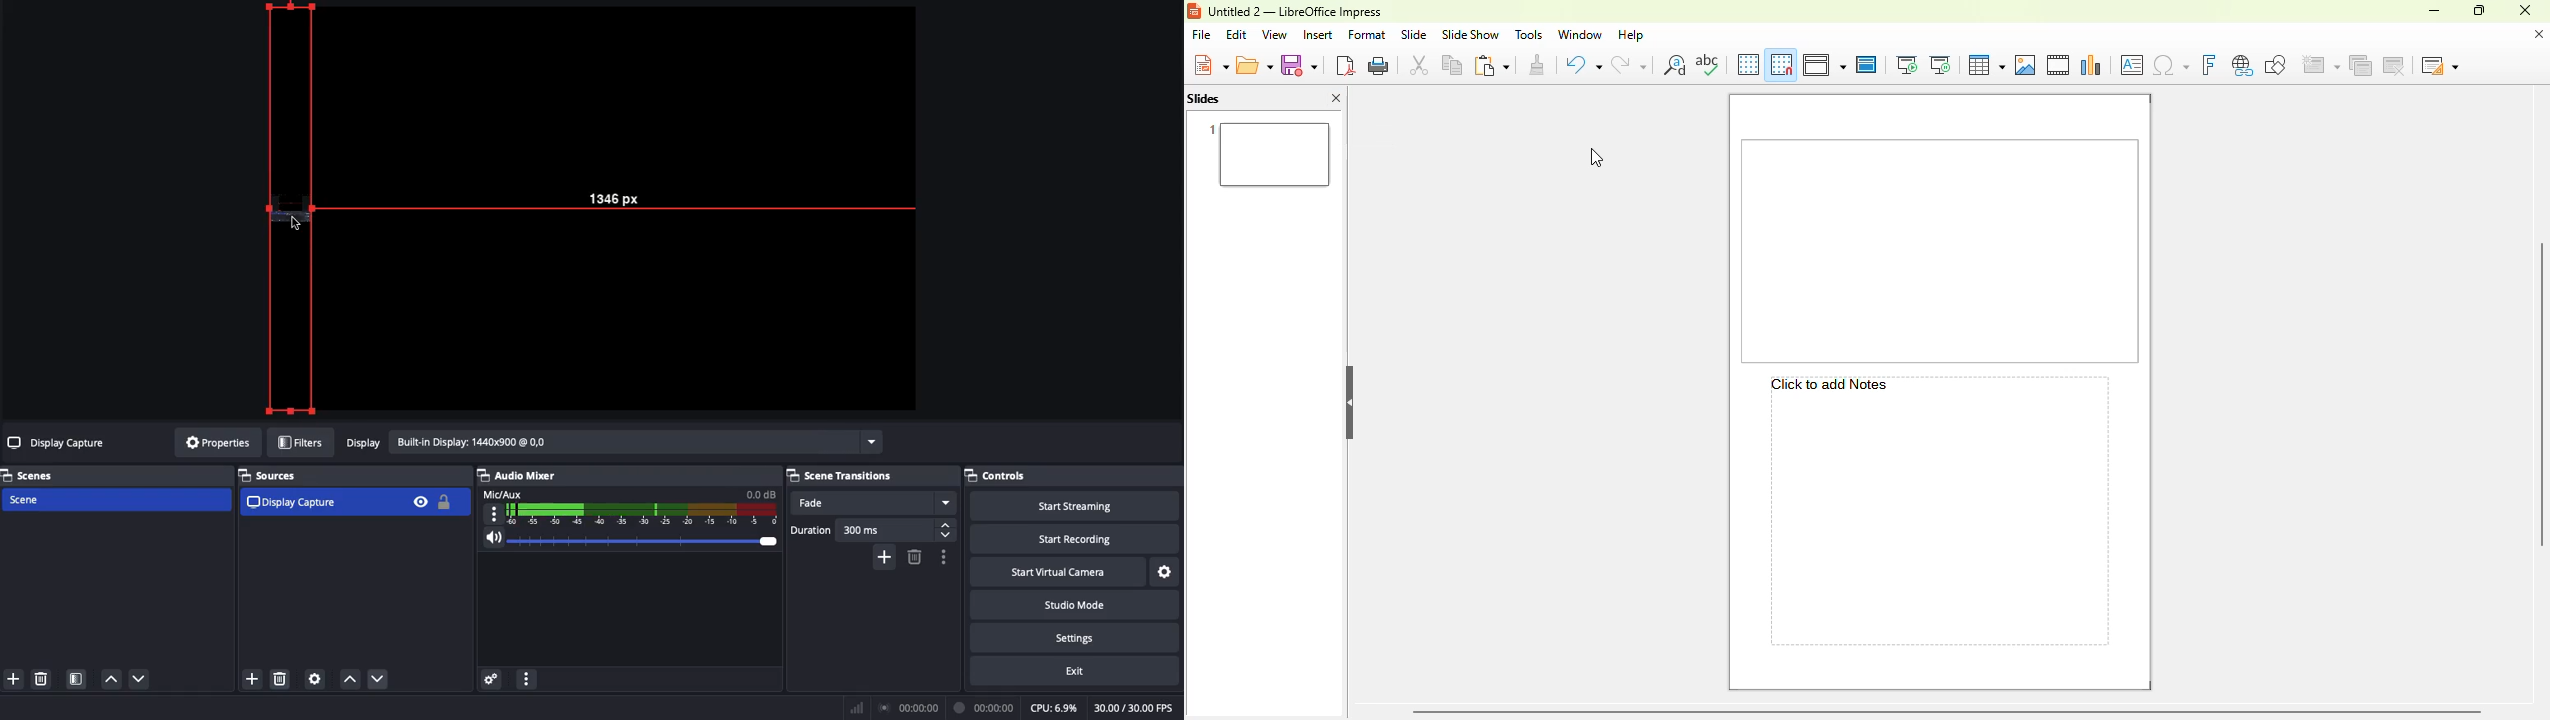  What do you see at coordinates (1073, 603) in the screenshot?
I see `Studio mode` at bounding box center [1073, 603].